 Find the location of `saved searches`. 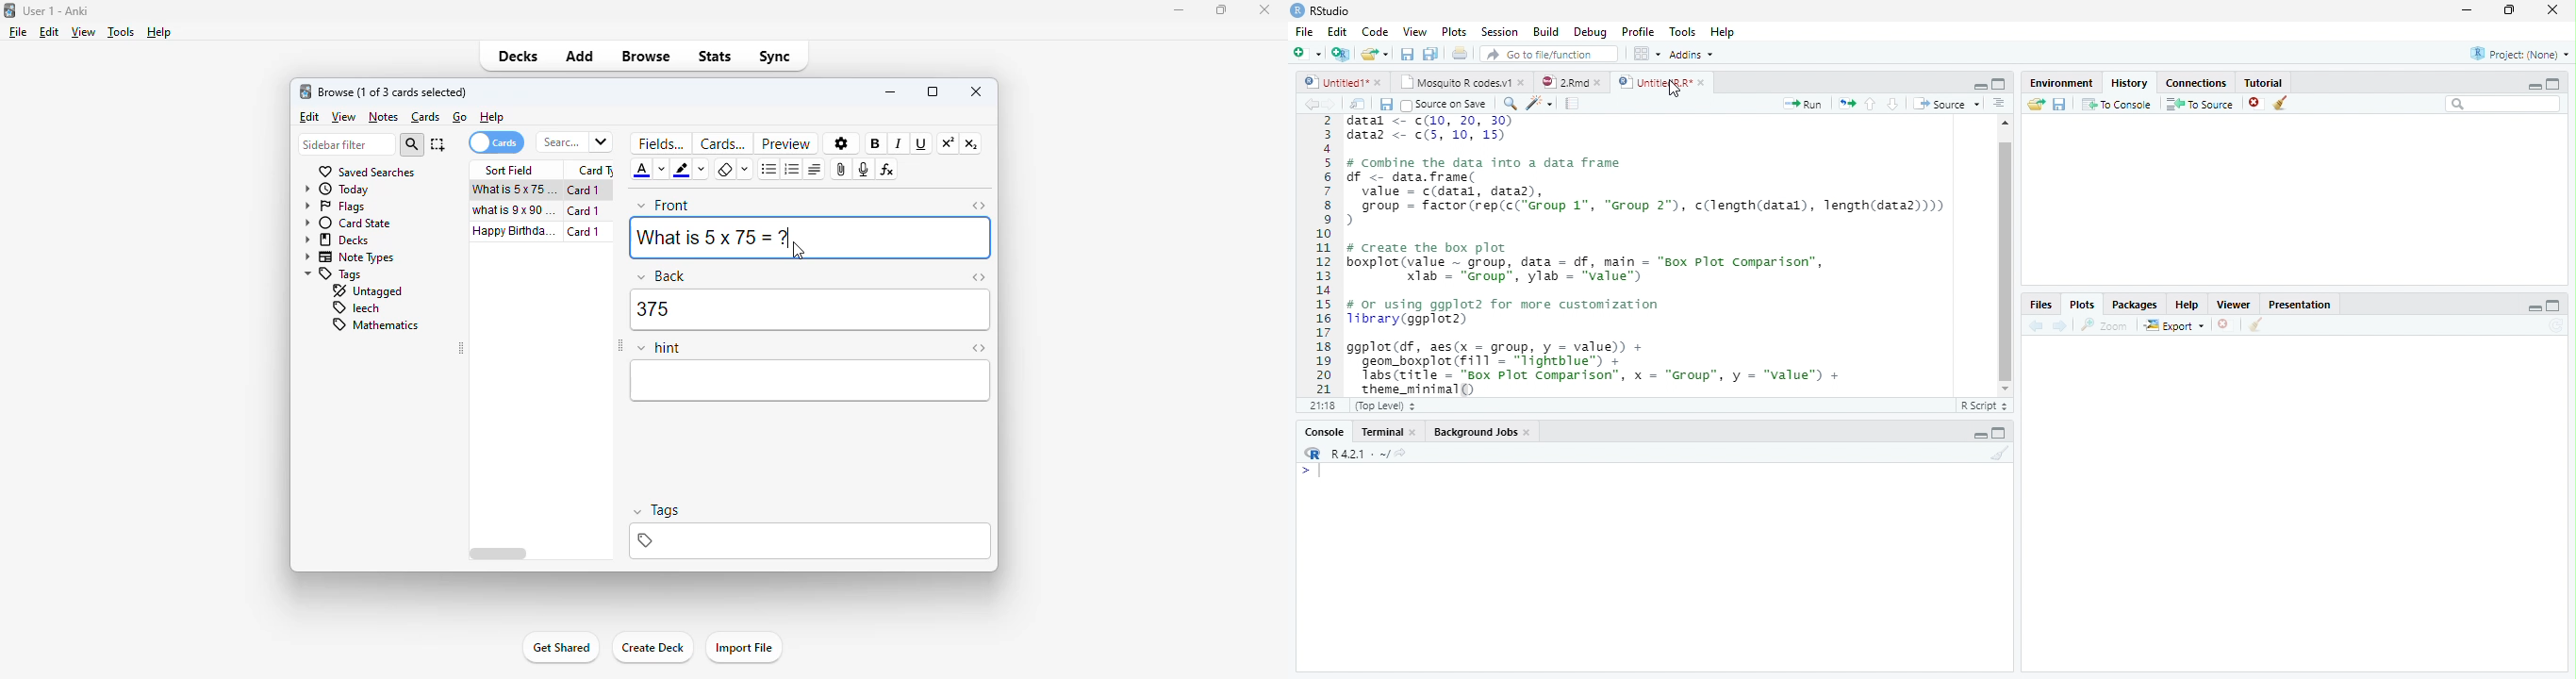

saved searches is located at coordinates (368, 172).